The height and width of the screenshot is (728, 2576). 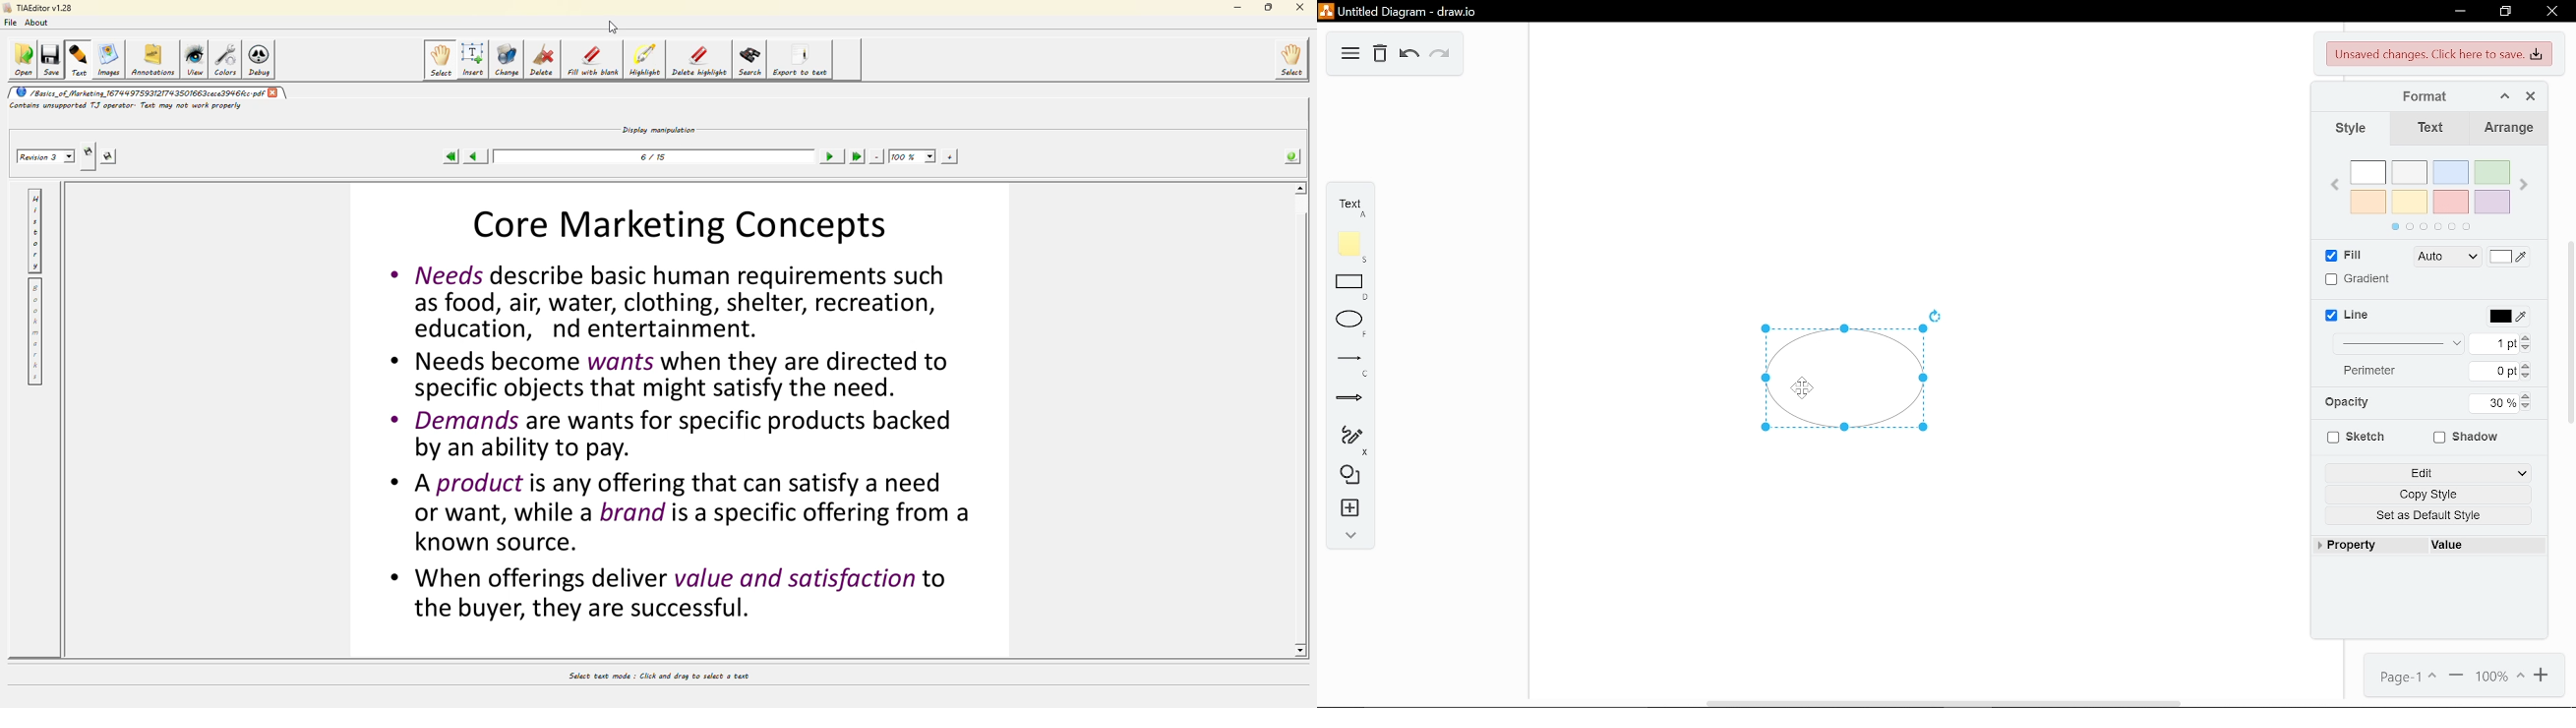 I want to click on Decrease perimeter, so click(x=2528, y=377).